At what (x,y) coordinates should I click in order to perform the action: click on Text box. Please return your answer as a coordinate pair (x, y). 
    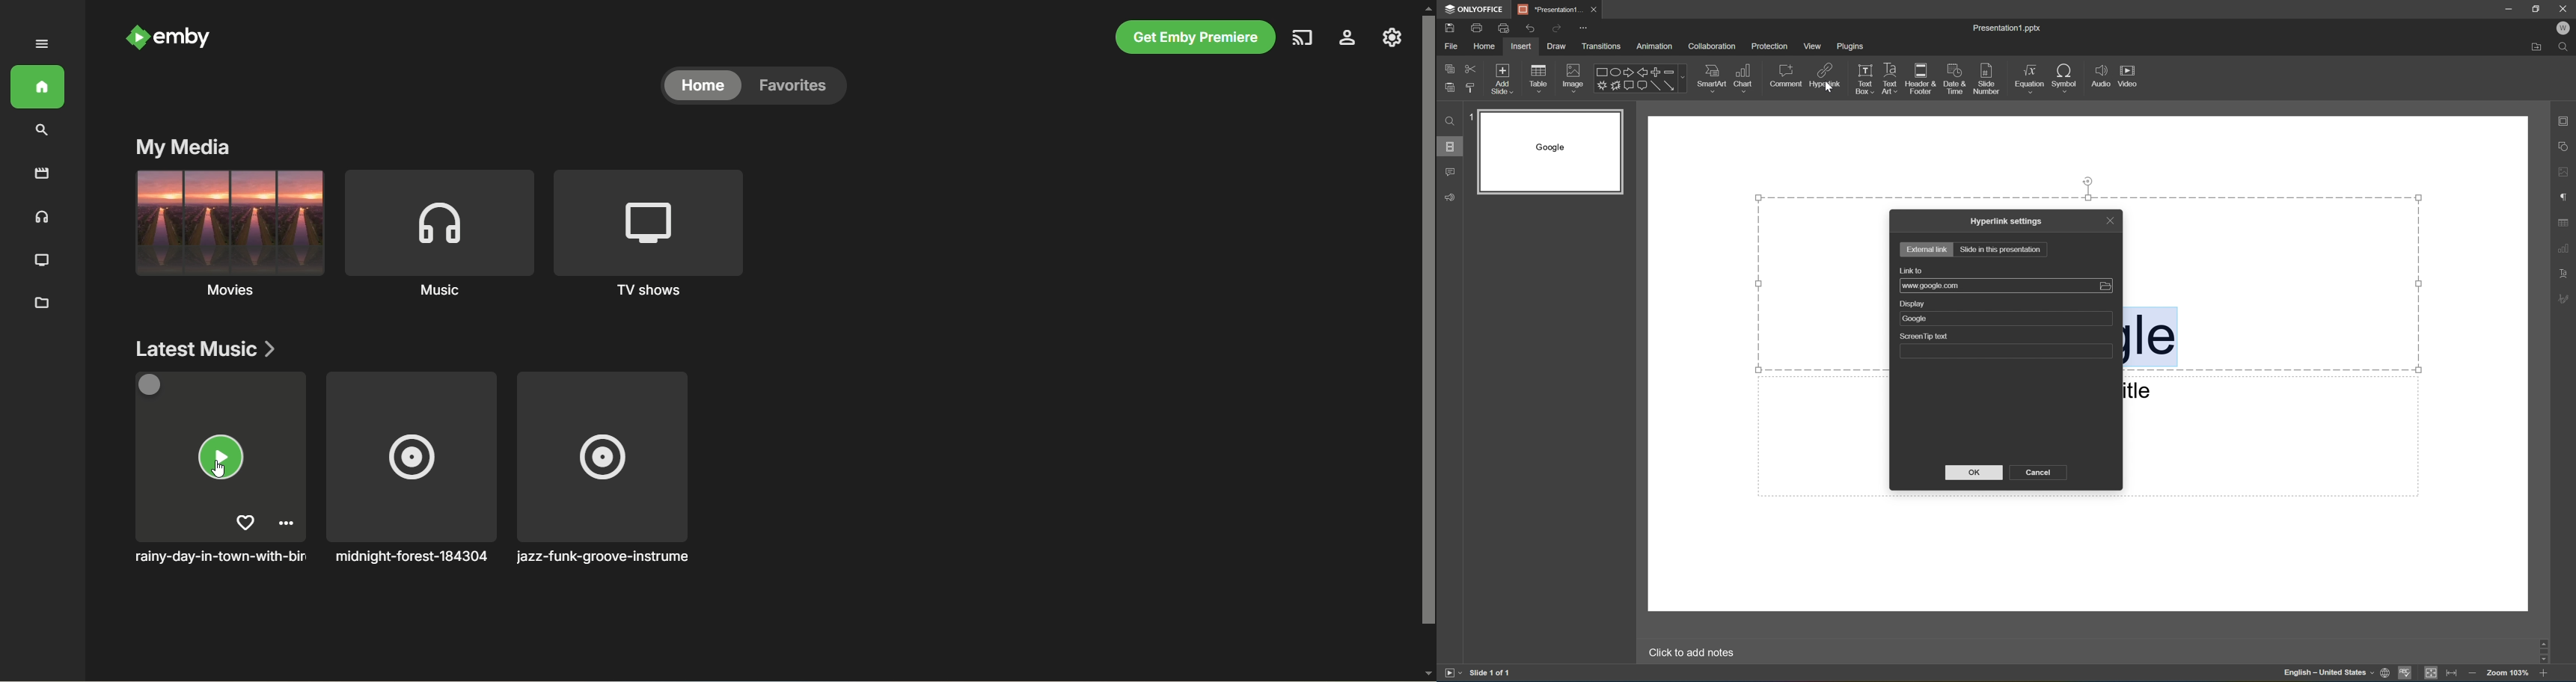
    Looking at the image, I should click on (1864, 78).